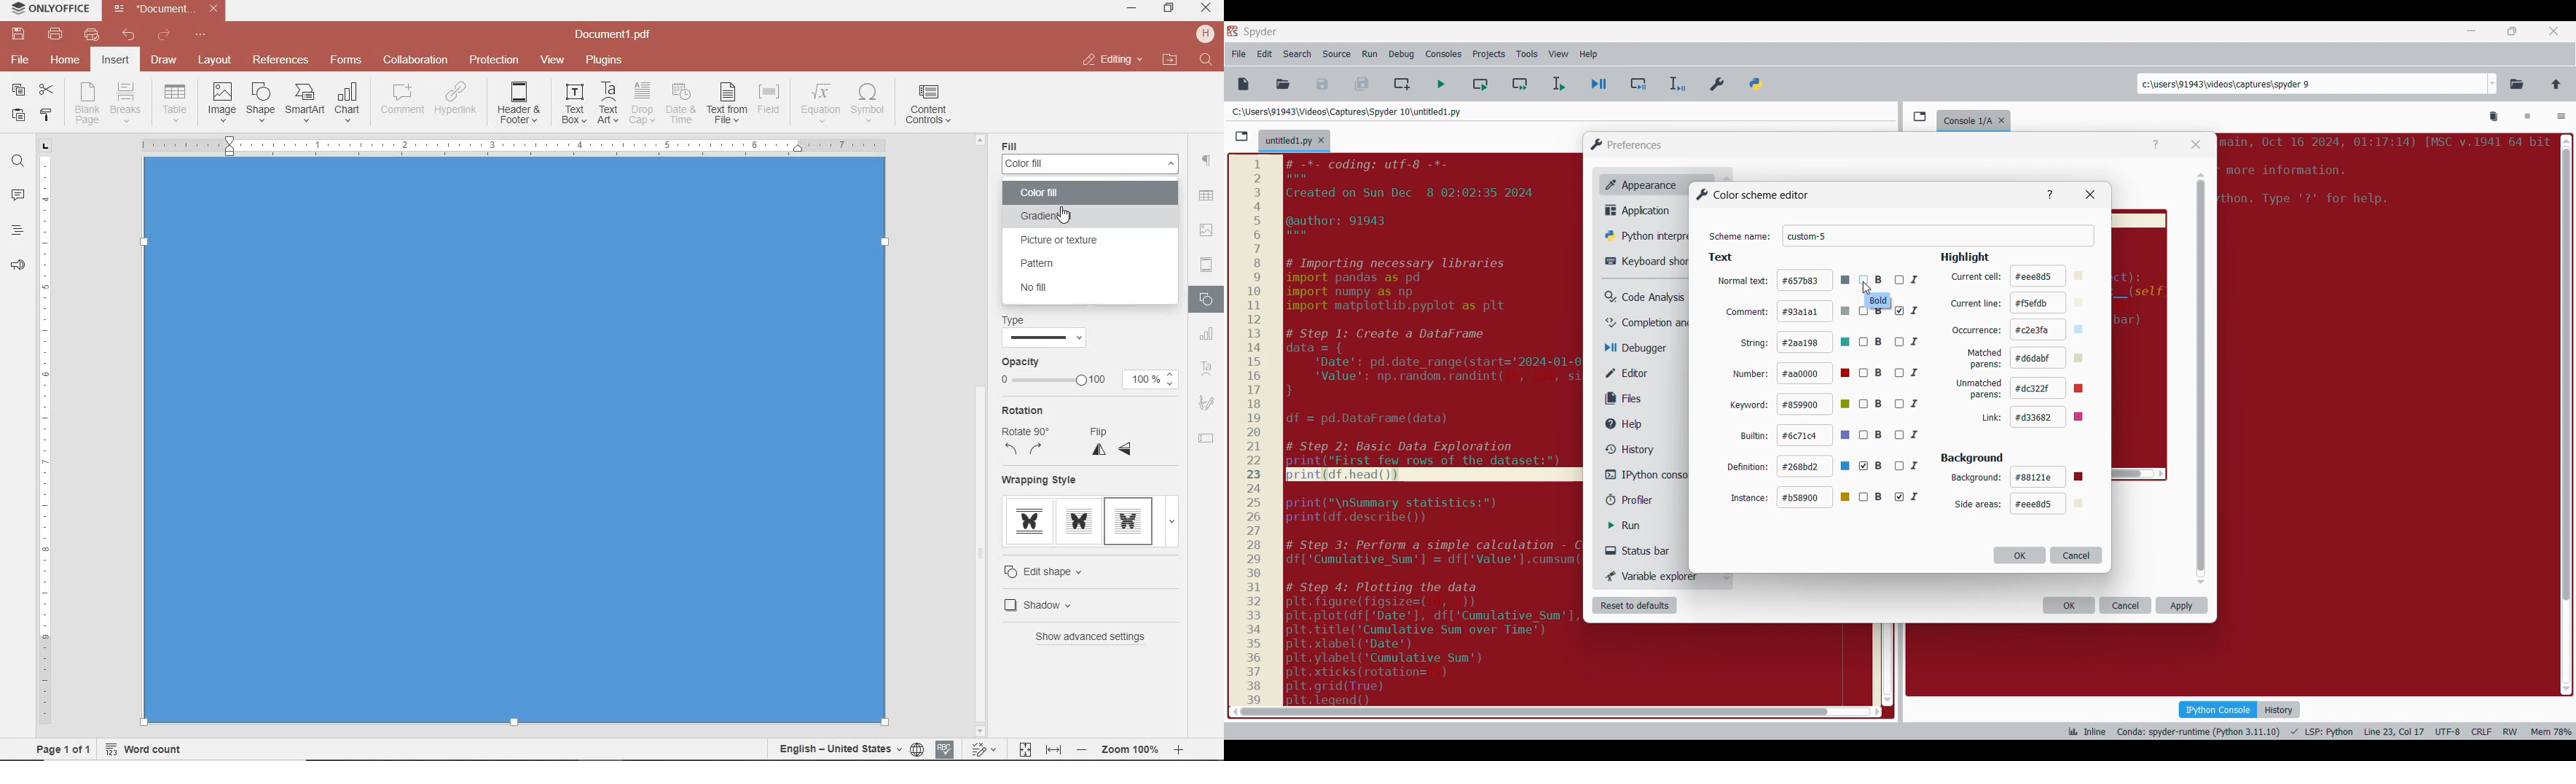  What do you see at coordinates (1627, 449) in the screenshot?
I see `History` at bounding box center [1627, 449].